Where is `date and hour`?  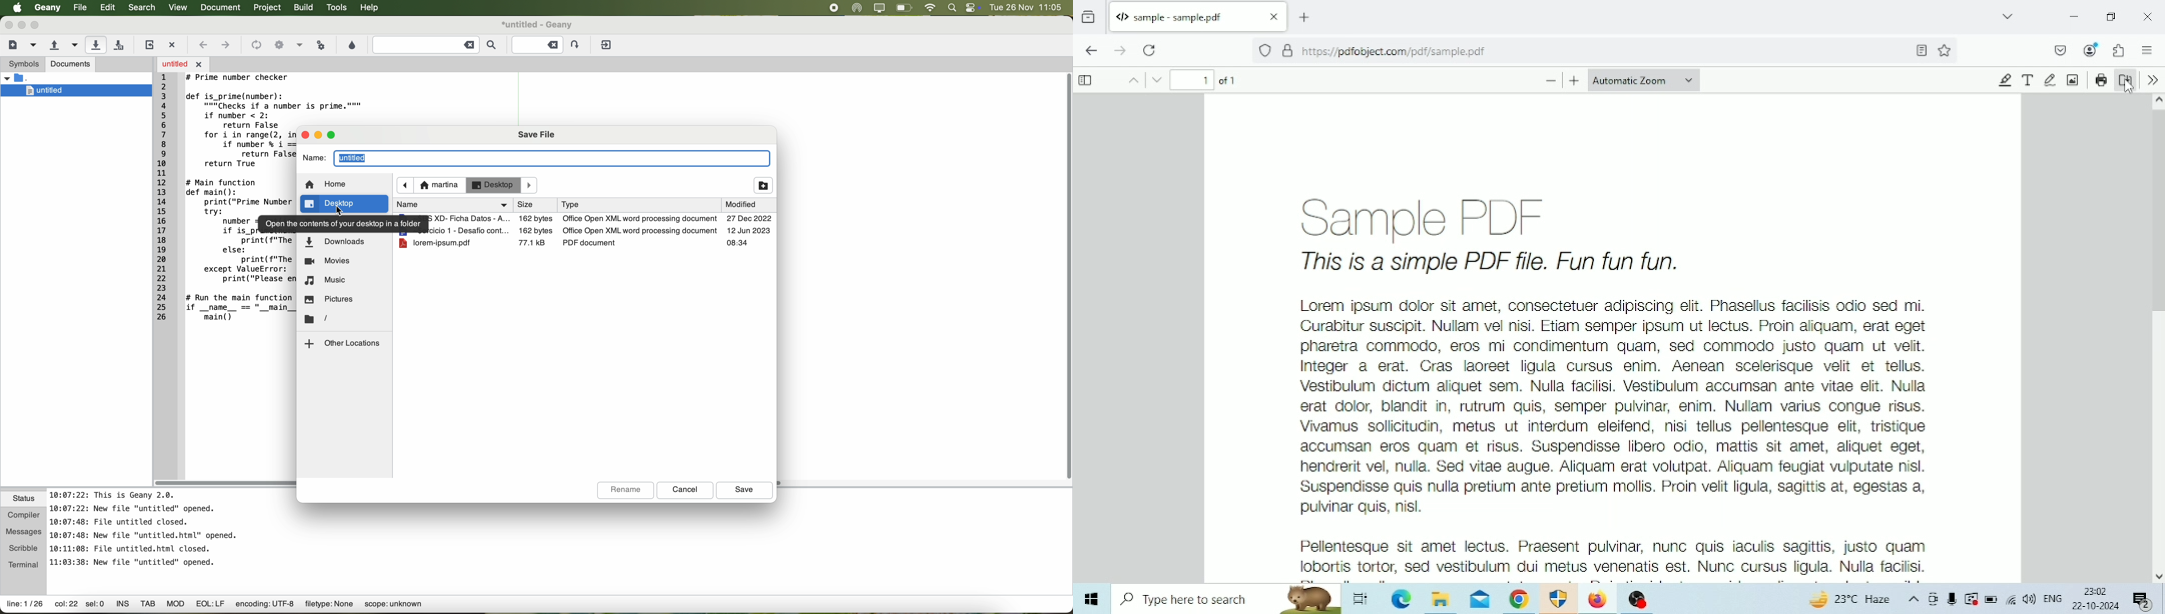
date and hour is located at coordinates (1030, 7).